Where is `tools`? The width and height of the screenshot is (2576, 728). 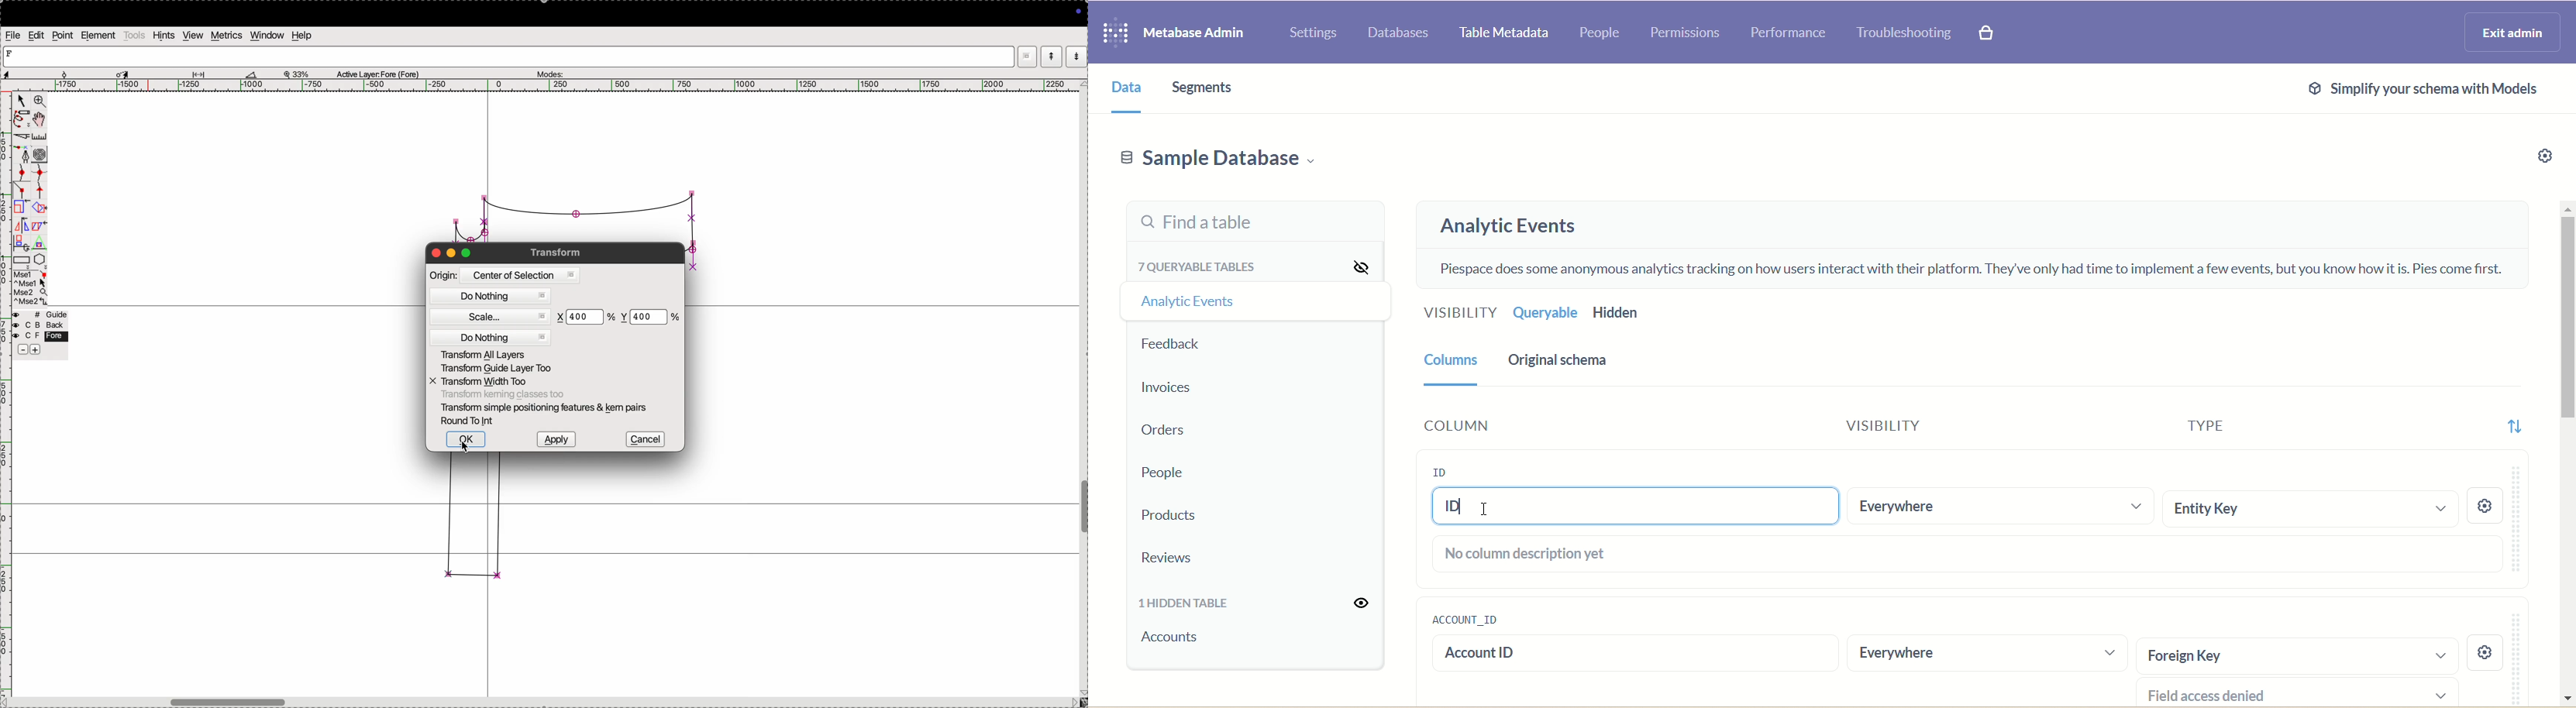
tools is located at coordinates (134, 35).